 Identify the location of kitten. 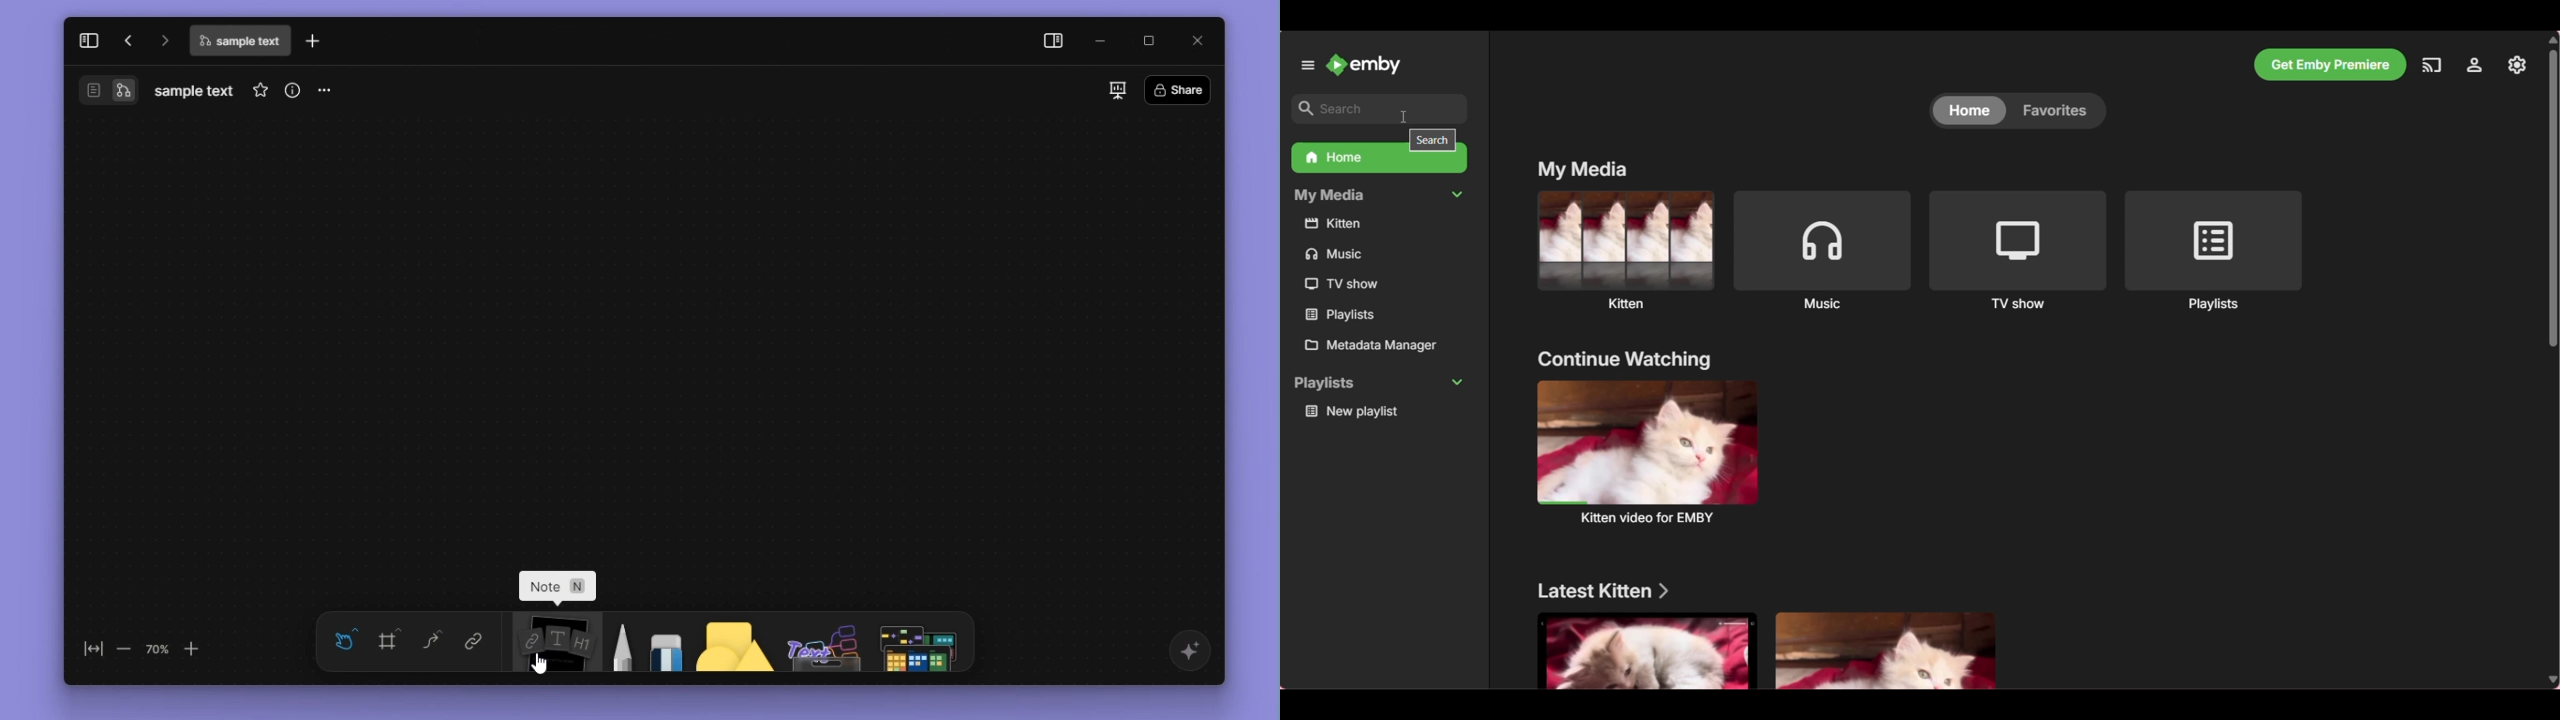
(1371, 223).